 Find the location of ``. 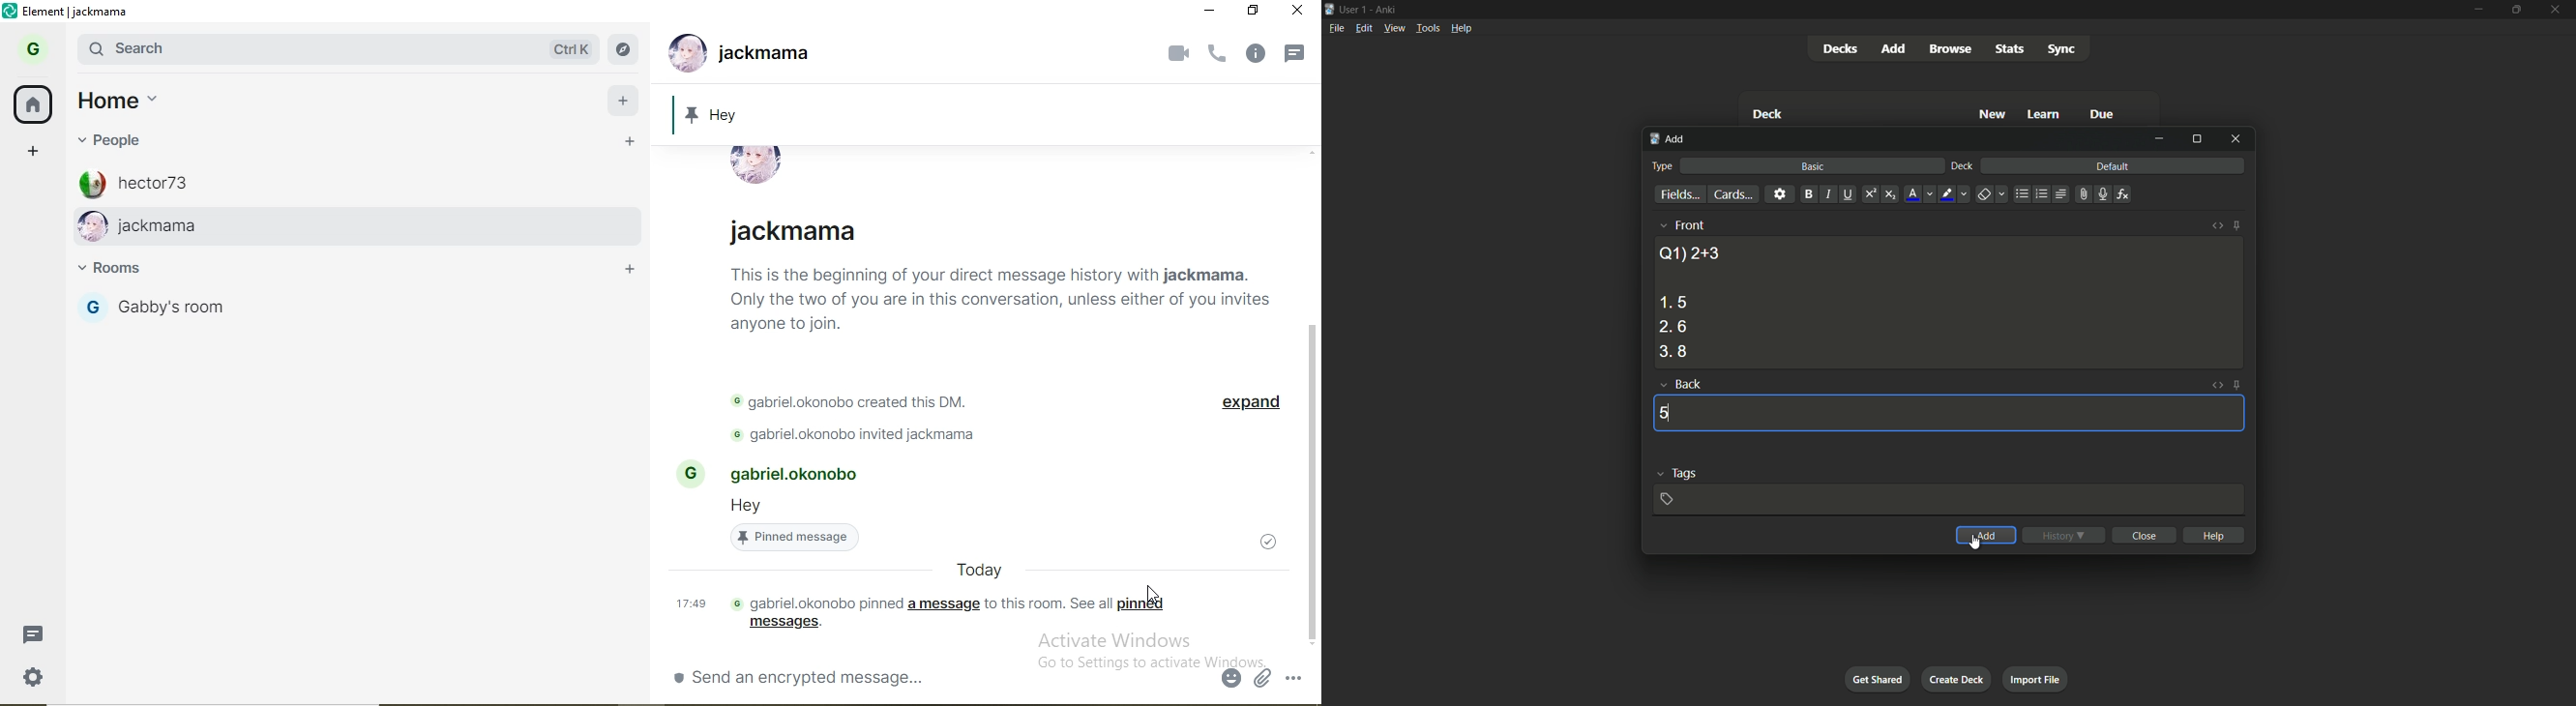

 is located at coordinates (1296, 678).